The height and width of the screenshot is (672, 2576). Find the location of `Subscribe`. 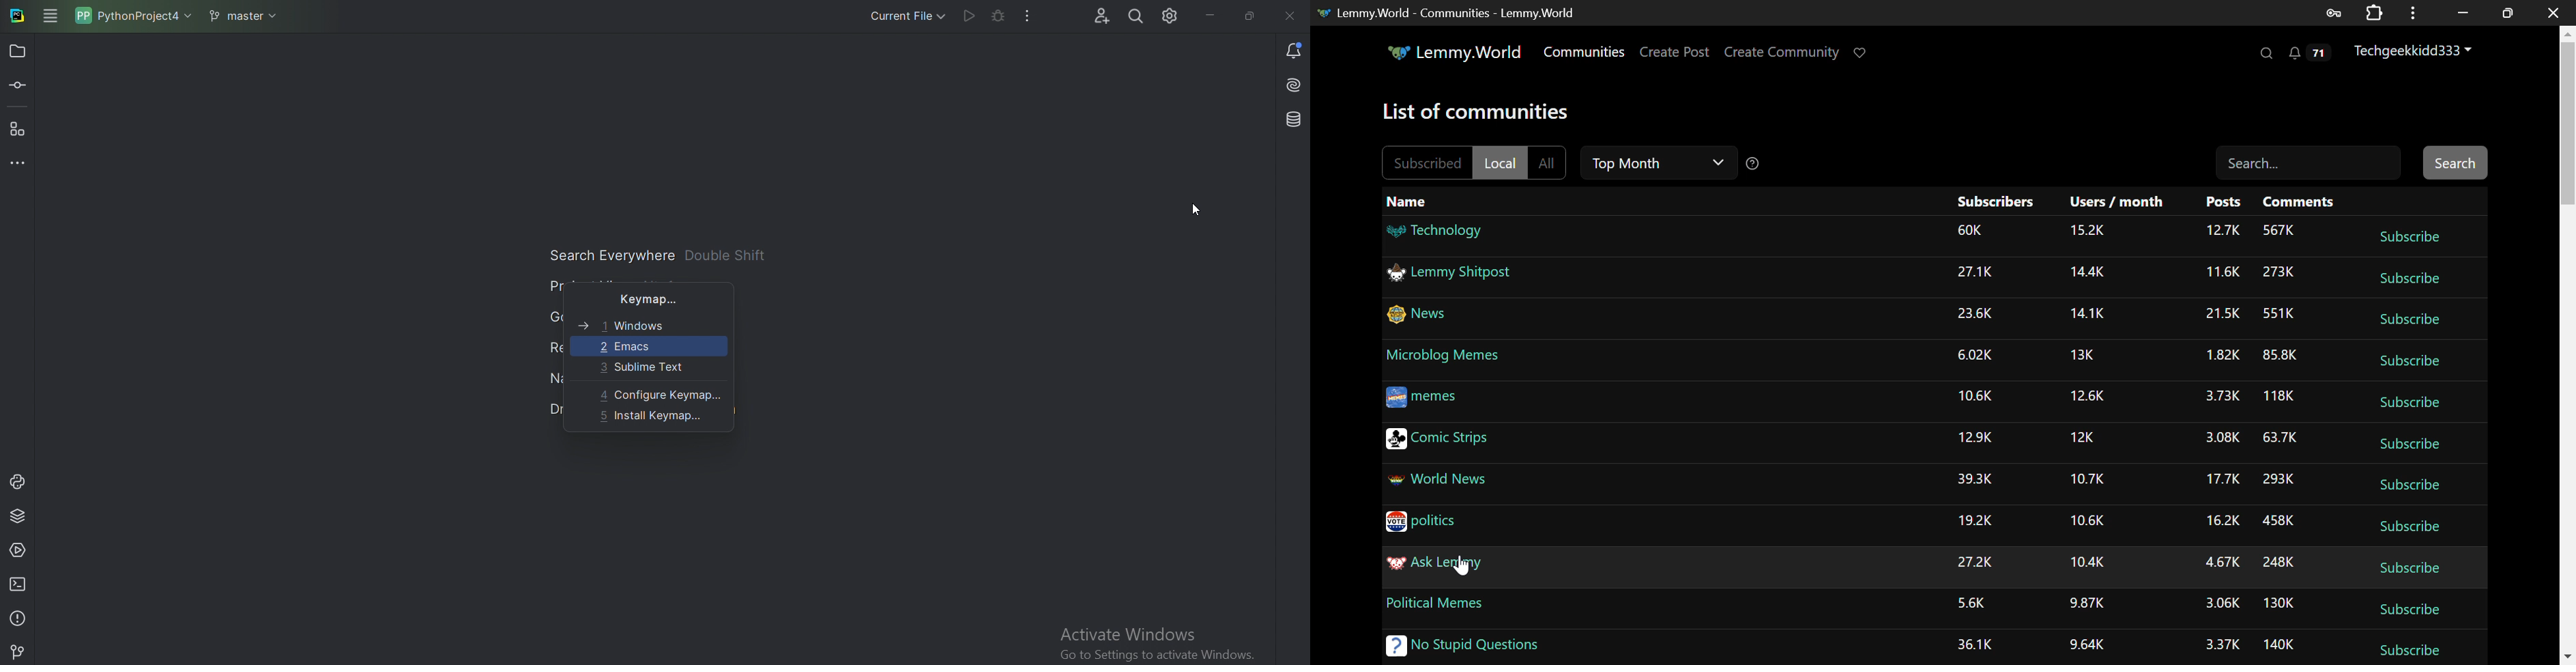

Subscribe is located at coordinates (2413, 443).